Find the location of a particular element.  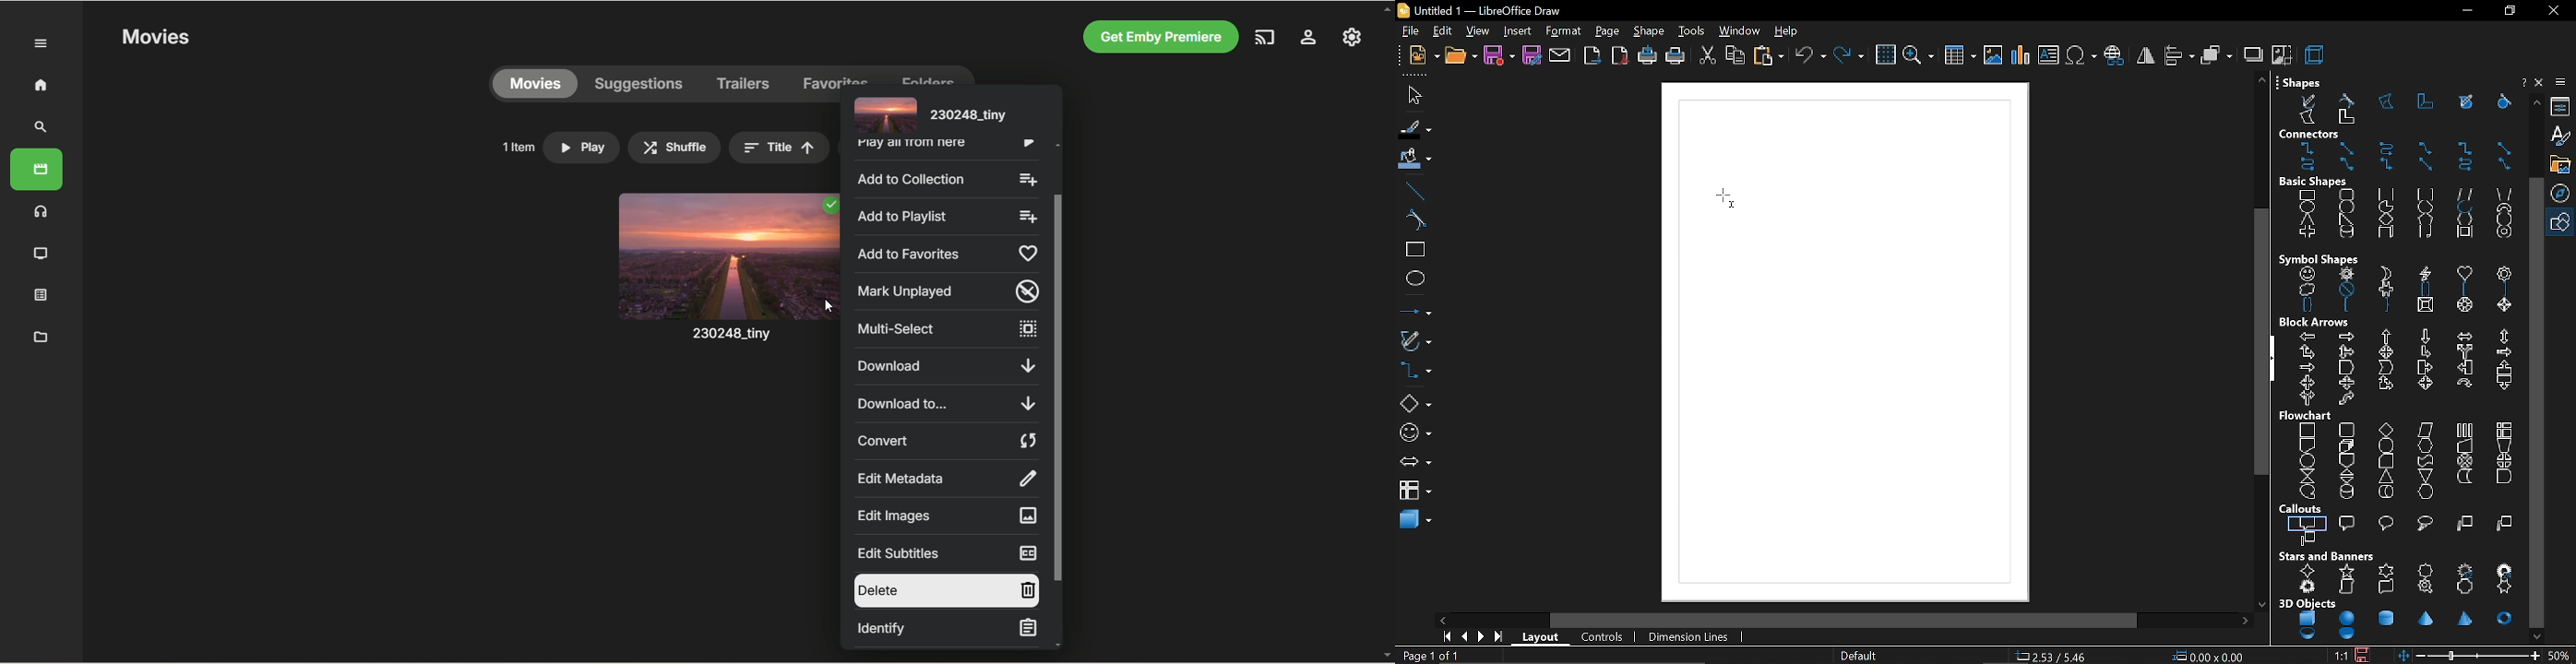

fill line is located at coordinates (1414, 128).